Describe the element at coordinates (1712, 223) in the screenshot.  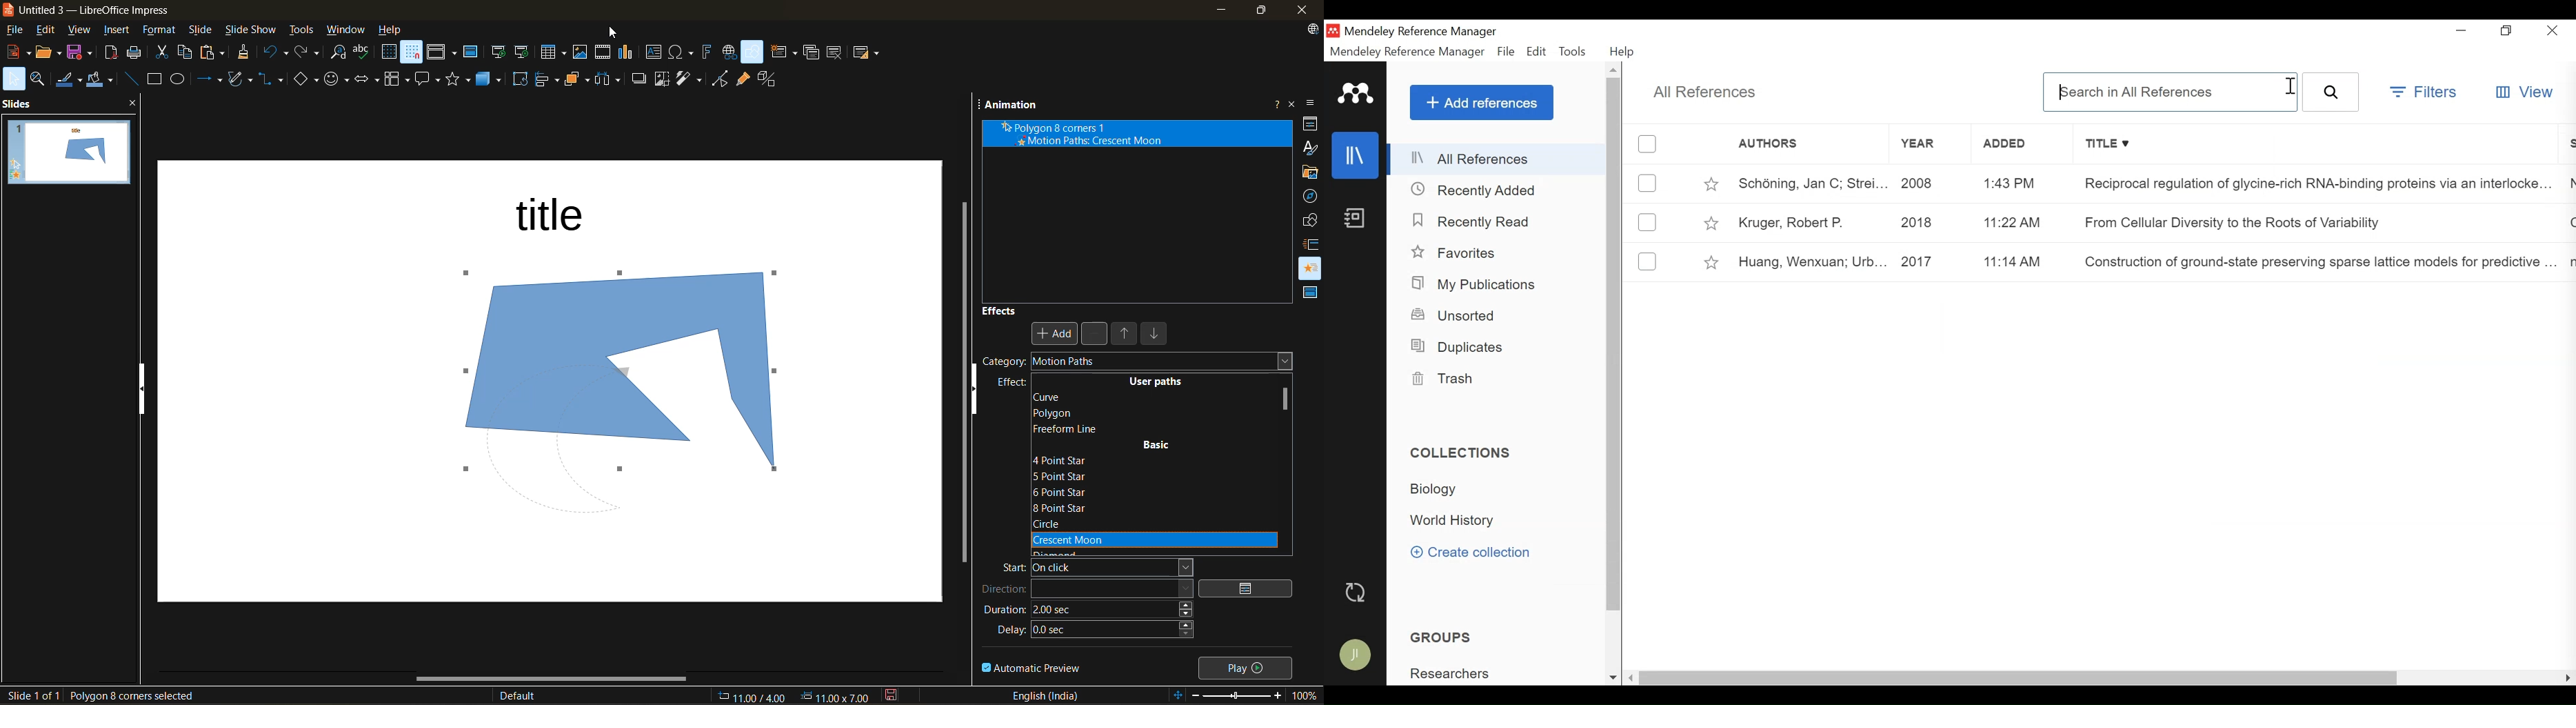
I see `Toggle Favorites` at that location.